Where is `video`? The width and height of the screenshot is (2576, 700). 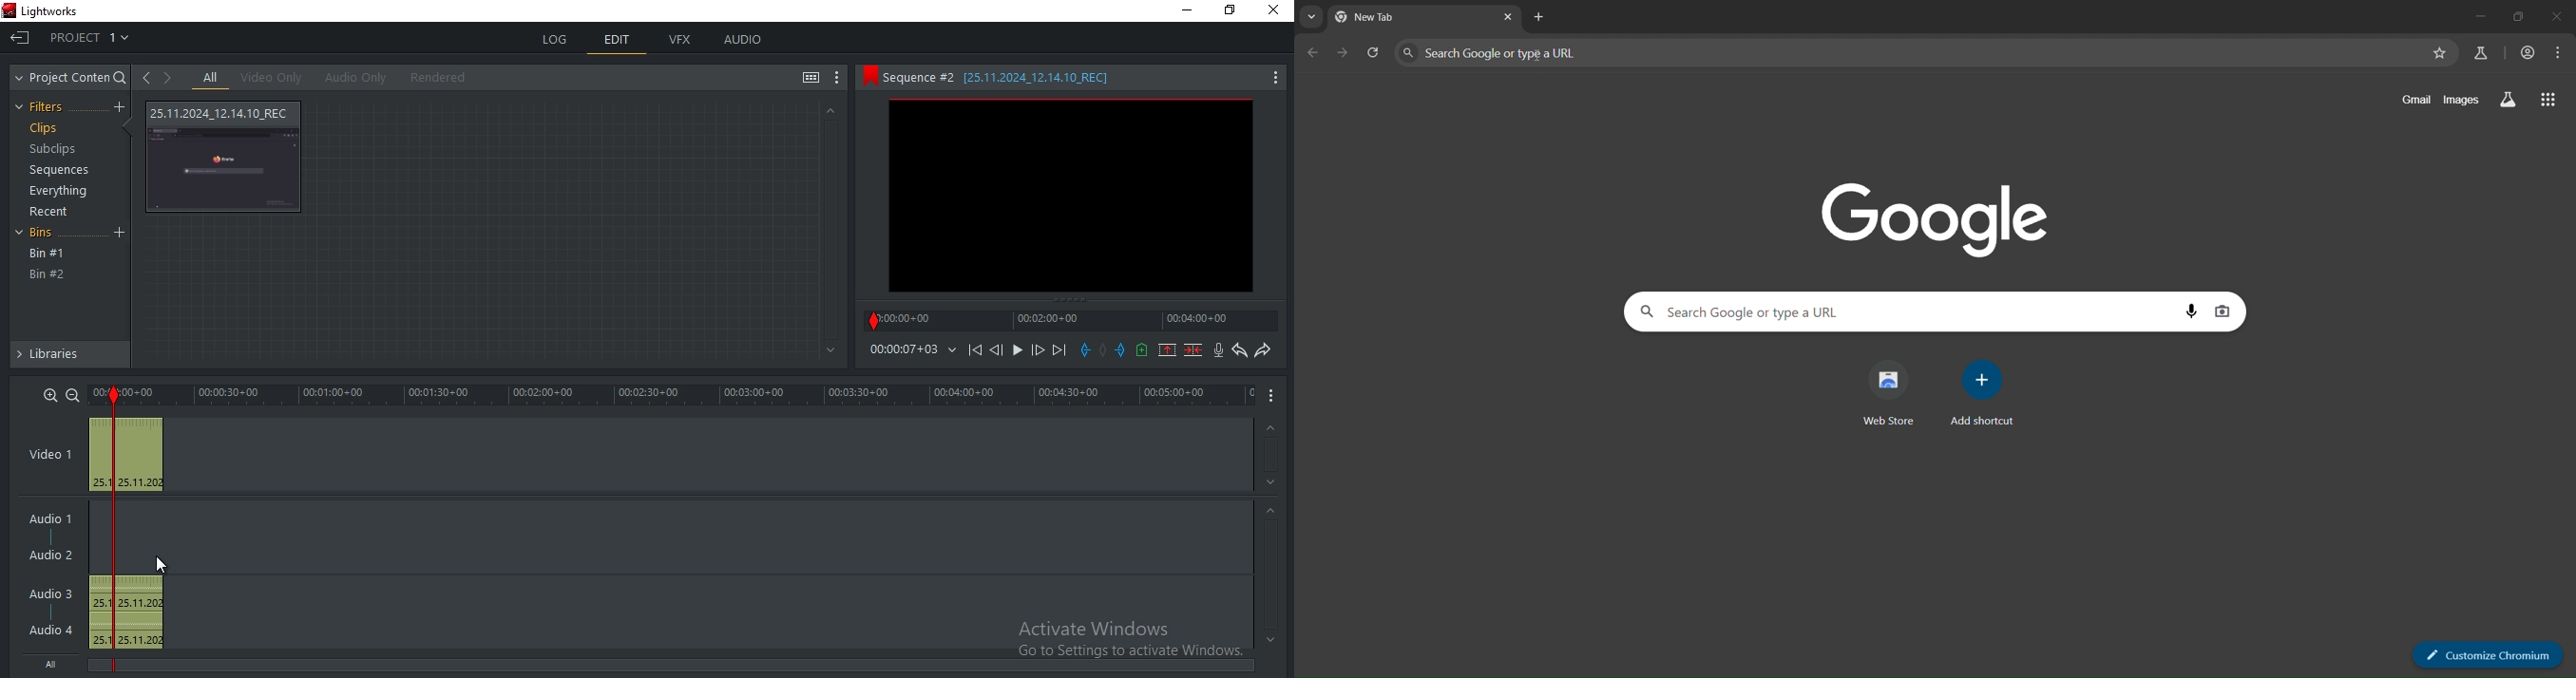
video is located at coordinates (226, 157).